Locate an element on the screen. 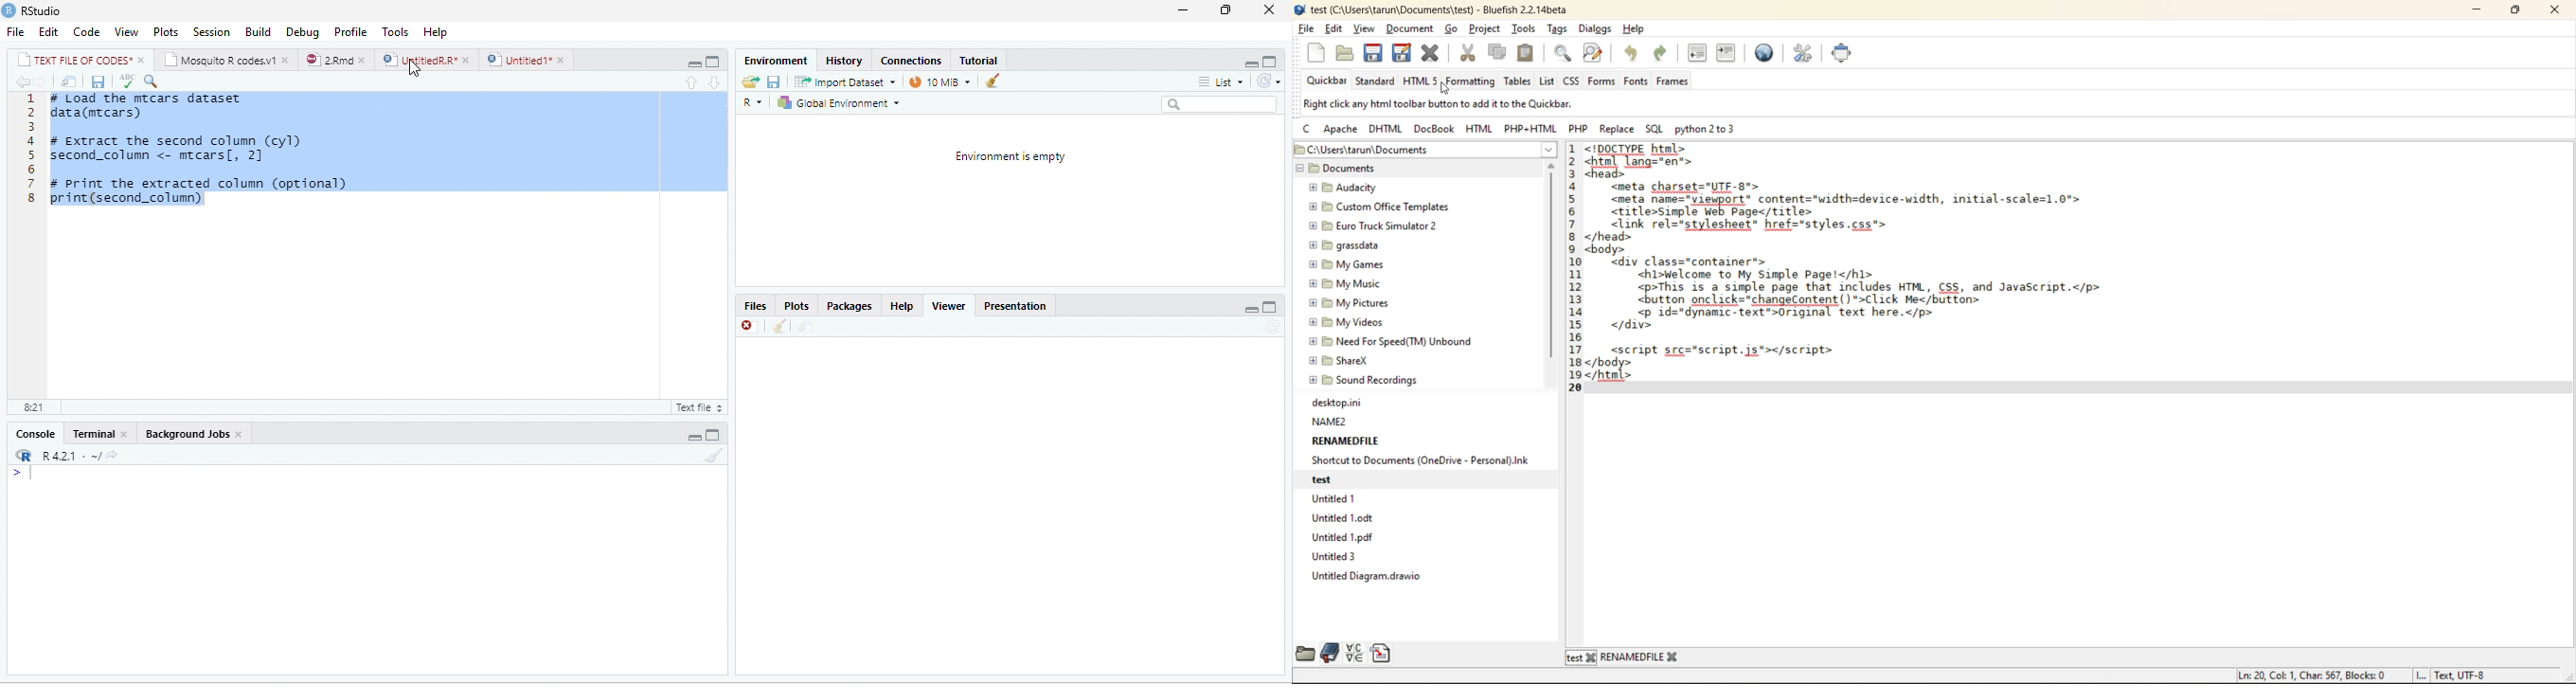 The height and width of the screenshot is (700, 2576). move is located at coordinates (803, 328).